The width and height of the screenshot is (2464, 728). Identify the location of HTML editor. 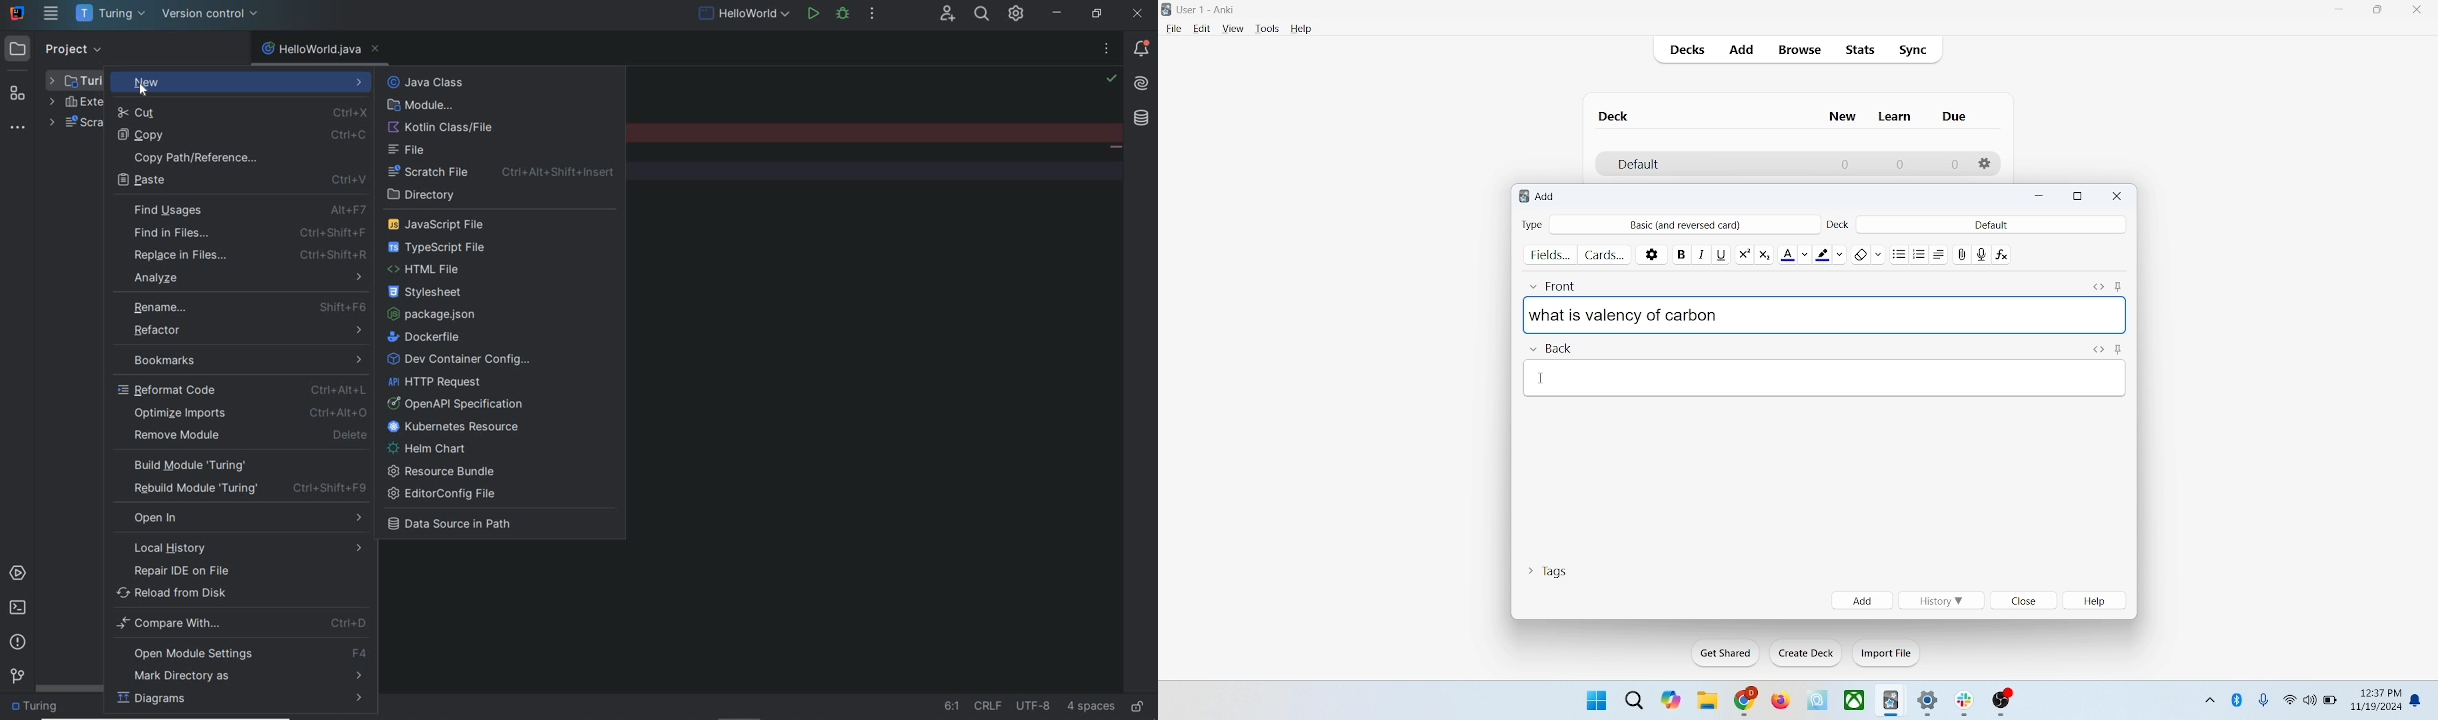
(2097, 348).